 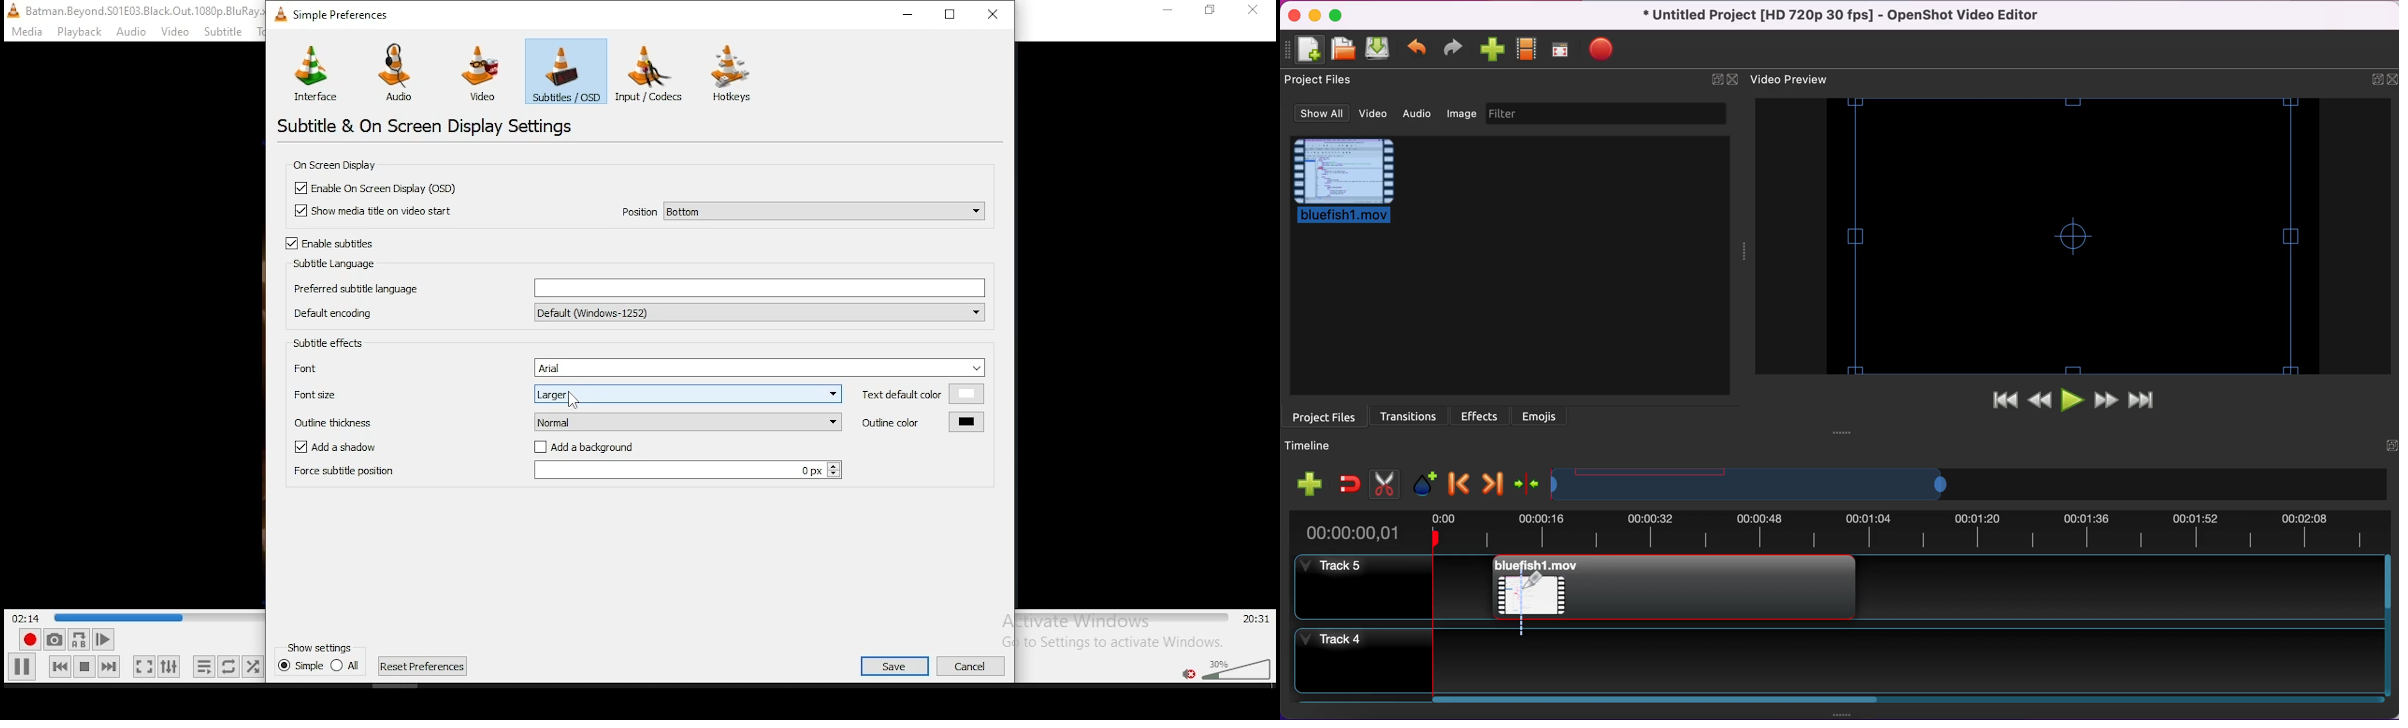 What do you see at coordinates (566, 70) in the screenshot?
I see `subtitles(OSD)` at bounding box center [566, 70].